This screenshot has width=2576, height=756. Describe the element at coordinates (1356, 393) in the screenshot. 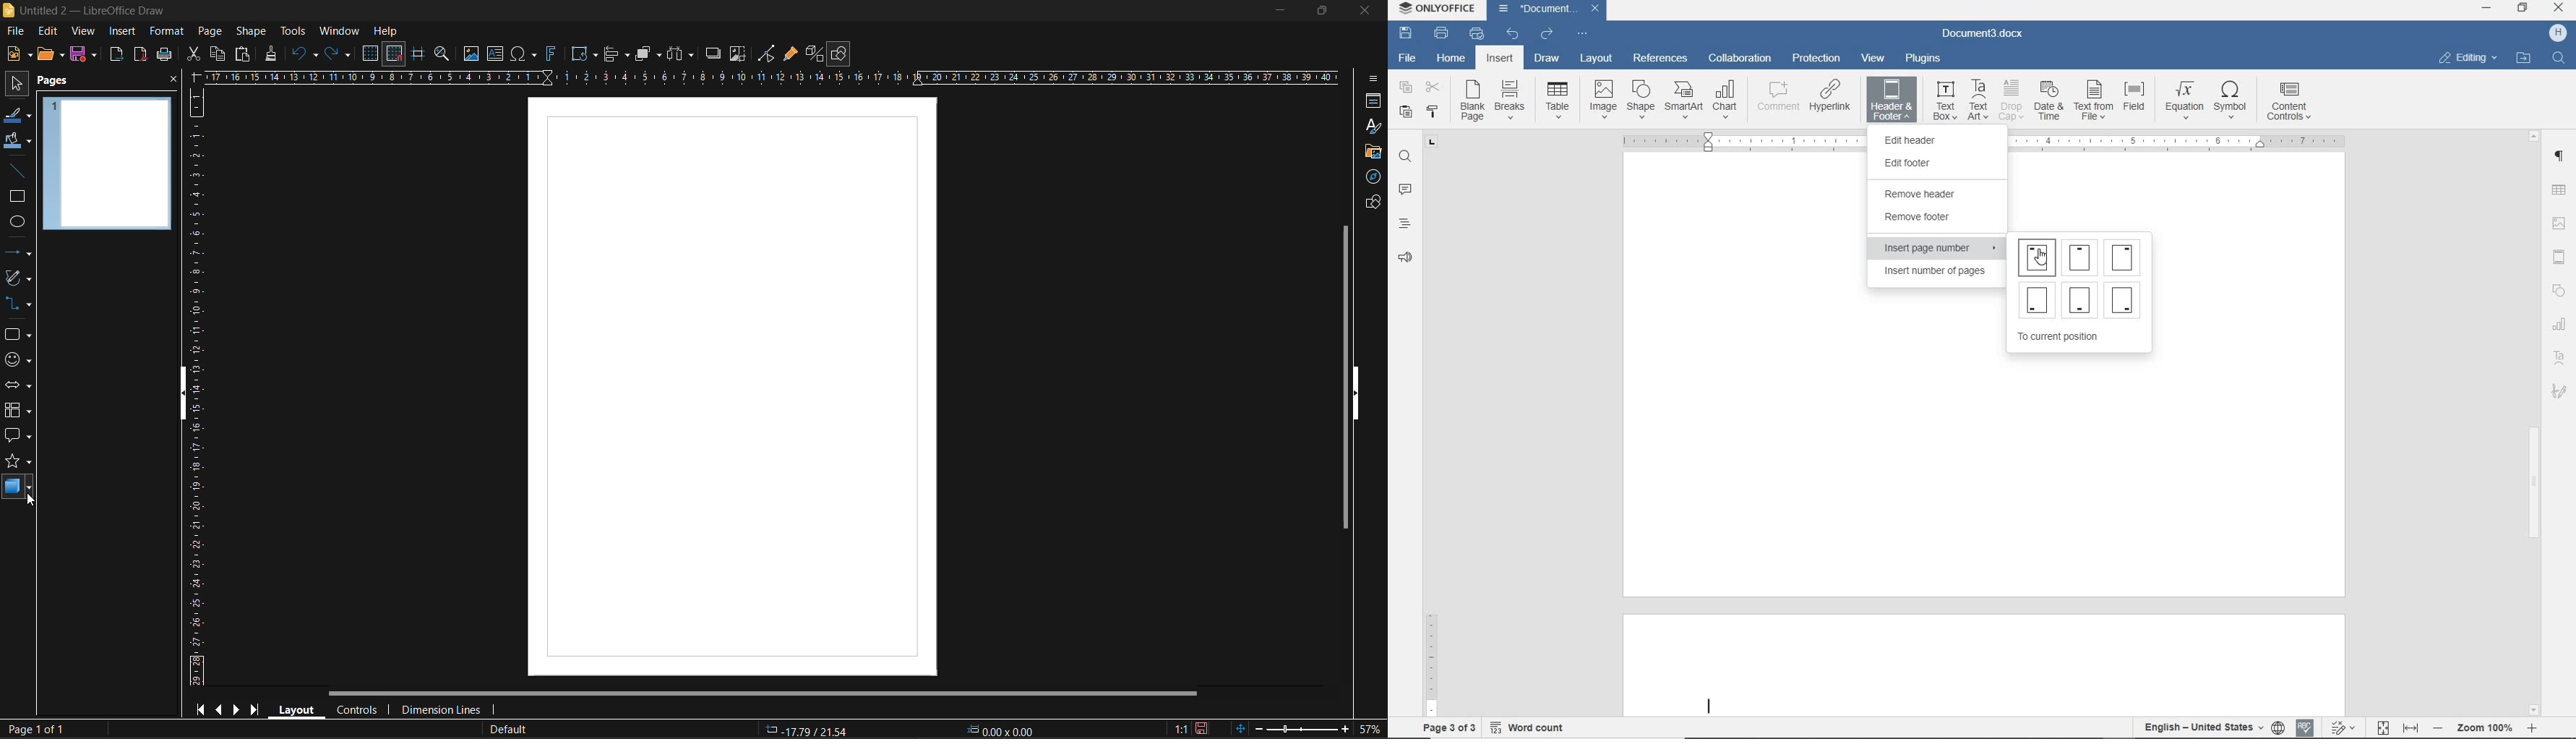

I see `hide` at that location.